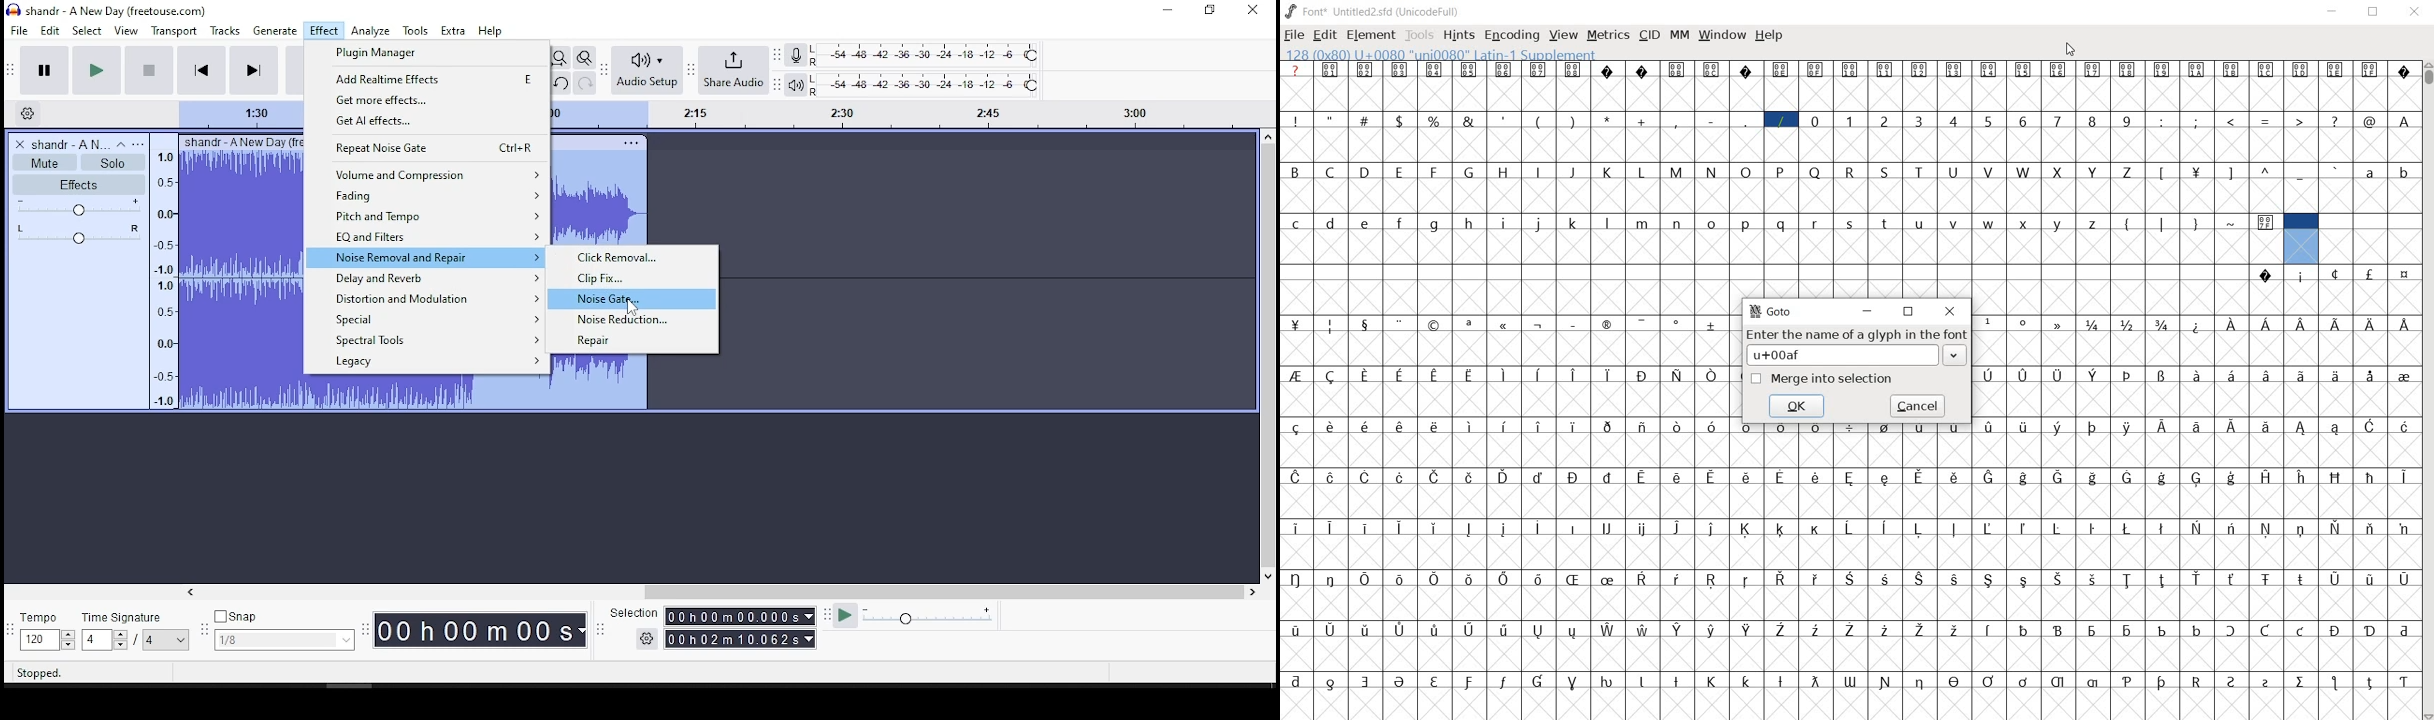 Image resolution: width=2436 pixels, height=728 pixels. I want to click on Symbol, so click(2092, 683).